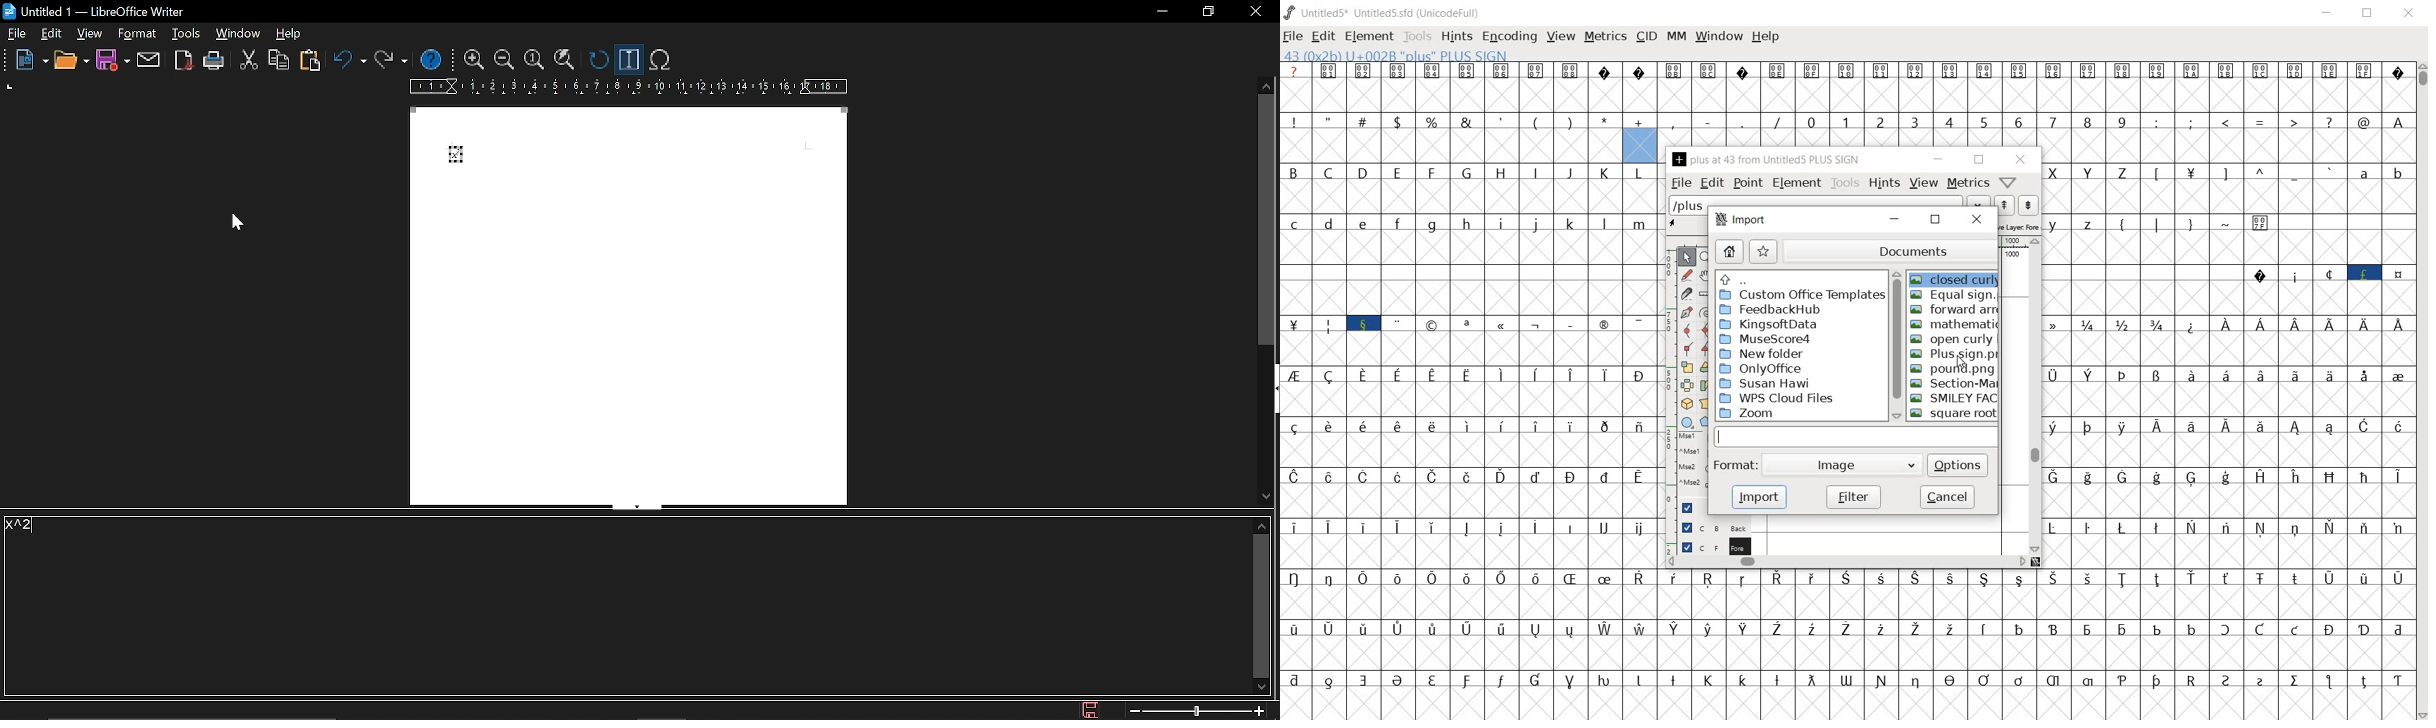  What do you see at coordinates (1978, 223) in the screenshot?
I see `close` at bounding box center [1978, 223].